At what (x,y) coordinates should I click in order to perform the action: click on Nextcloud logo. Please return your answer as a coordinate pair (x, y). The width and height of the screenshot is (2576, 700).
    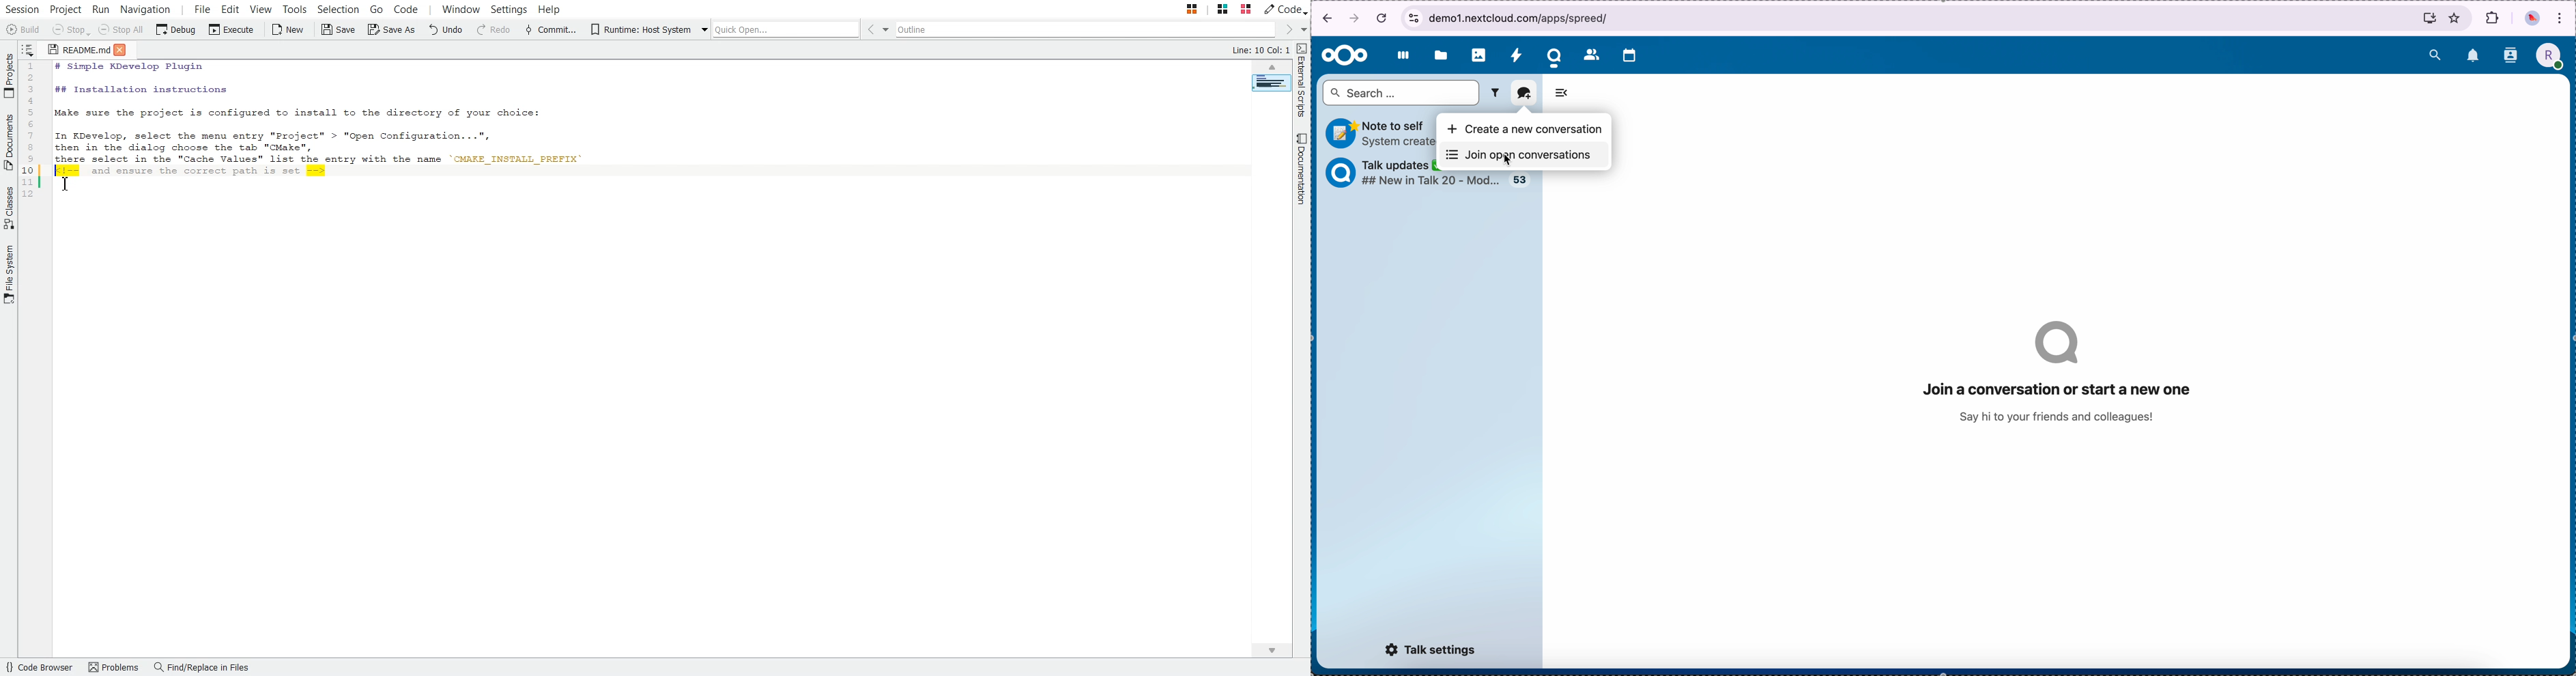
    Looking at the image, I should click on (1344, 57).